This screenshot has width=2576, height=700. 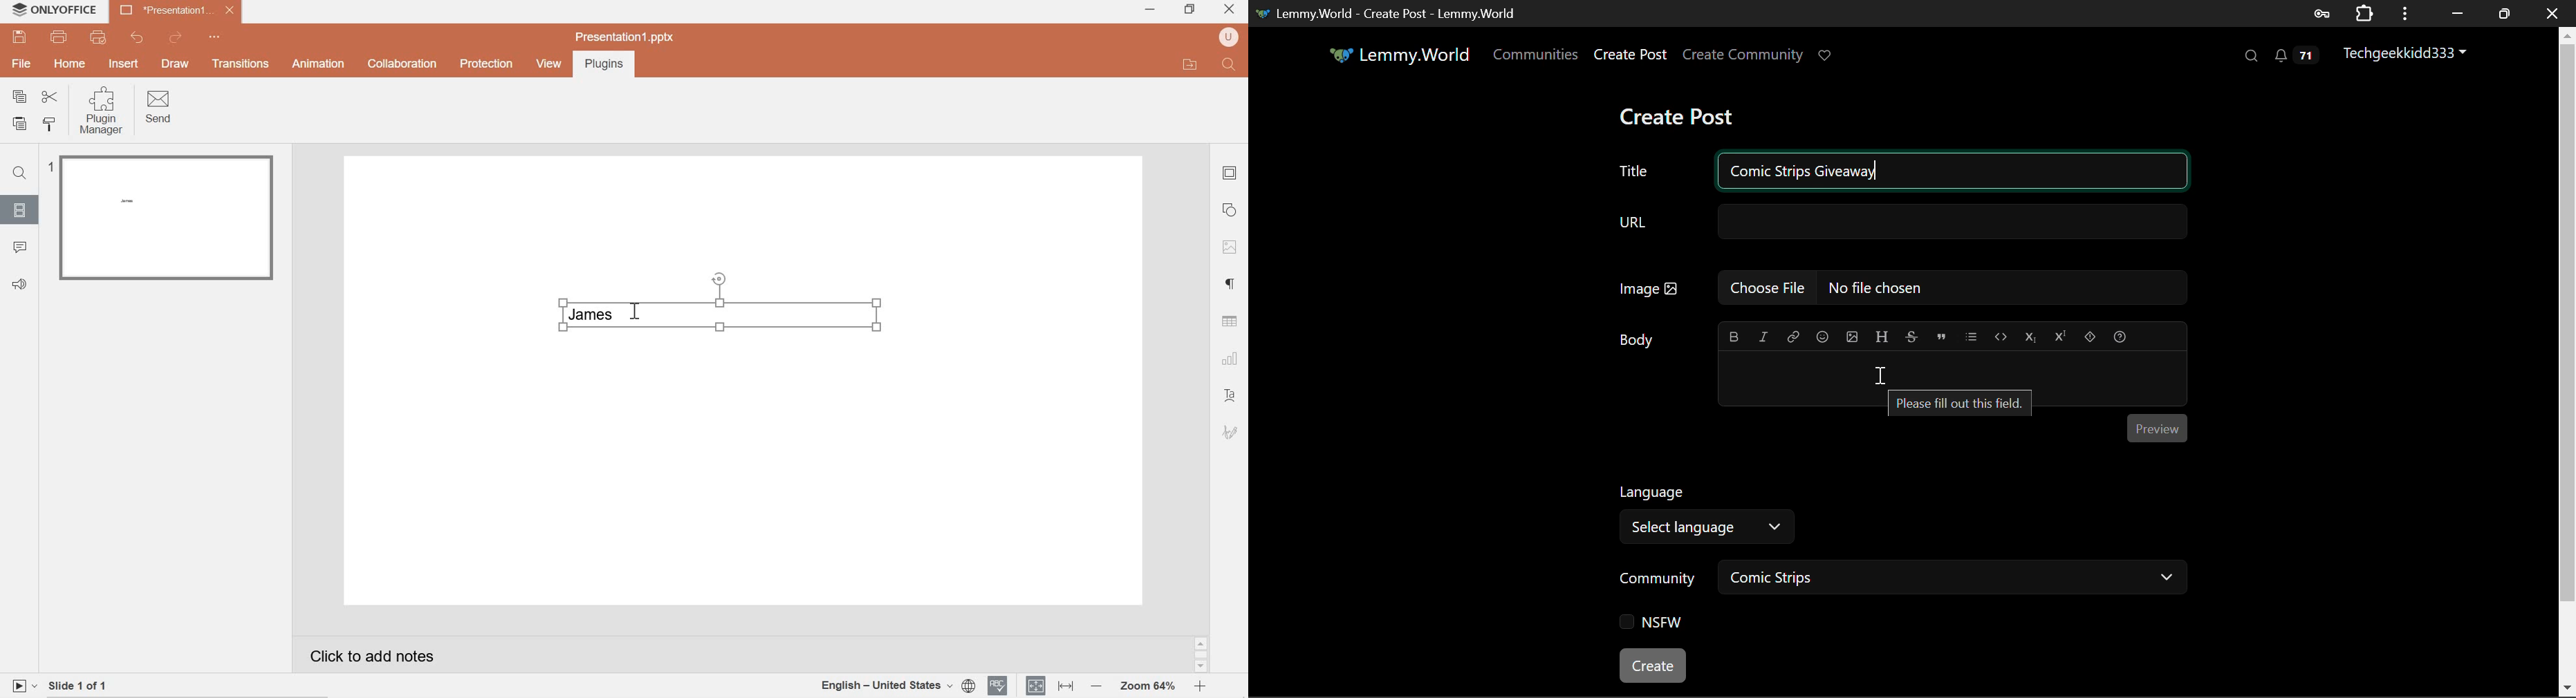 What do you see at coordinates (486, 64) in the screenshot?
I see `Protection` at bounding box center [486, 64].